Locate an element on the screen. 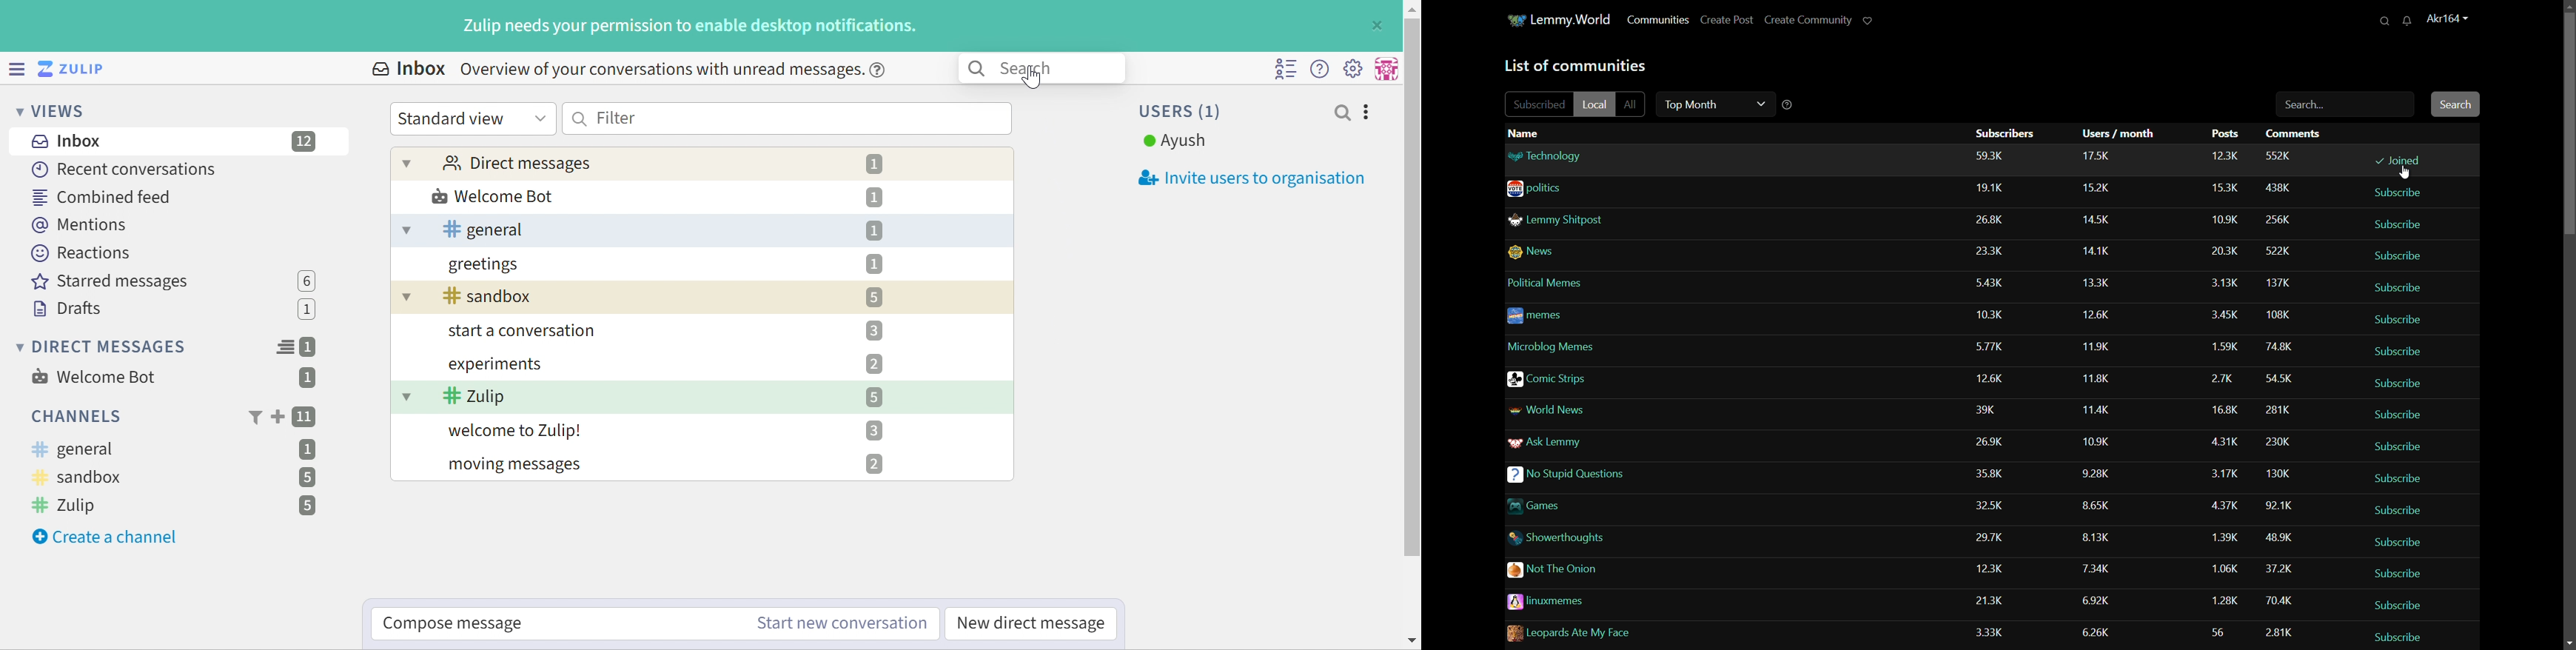   is located at coordinates (1991, 345).